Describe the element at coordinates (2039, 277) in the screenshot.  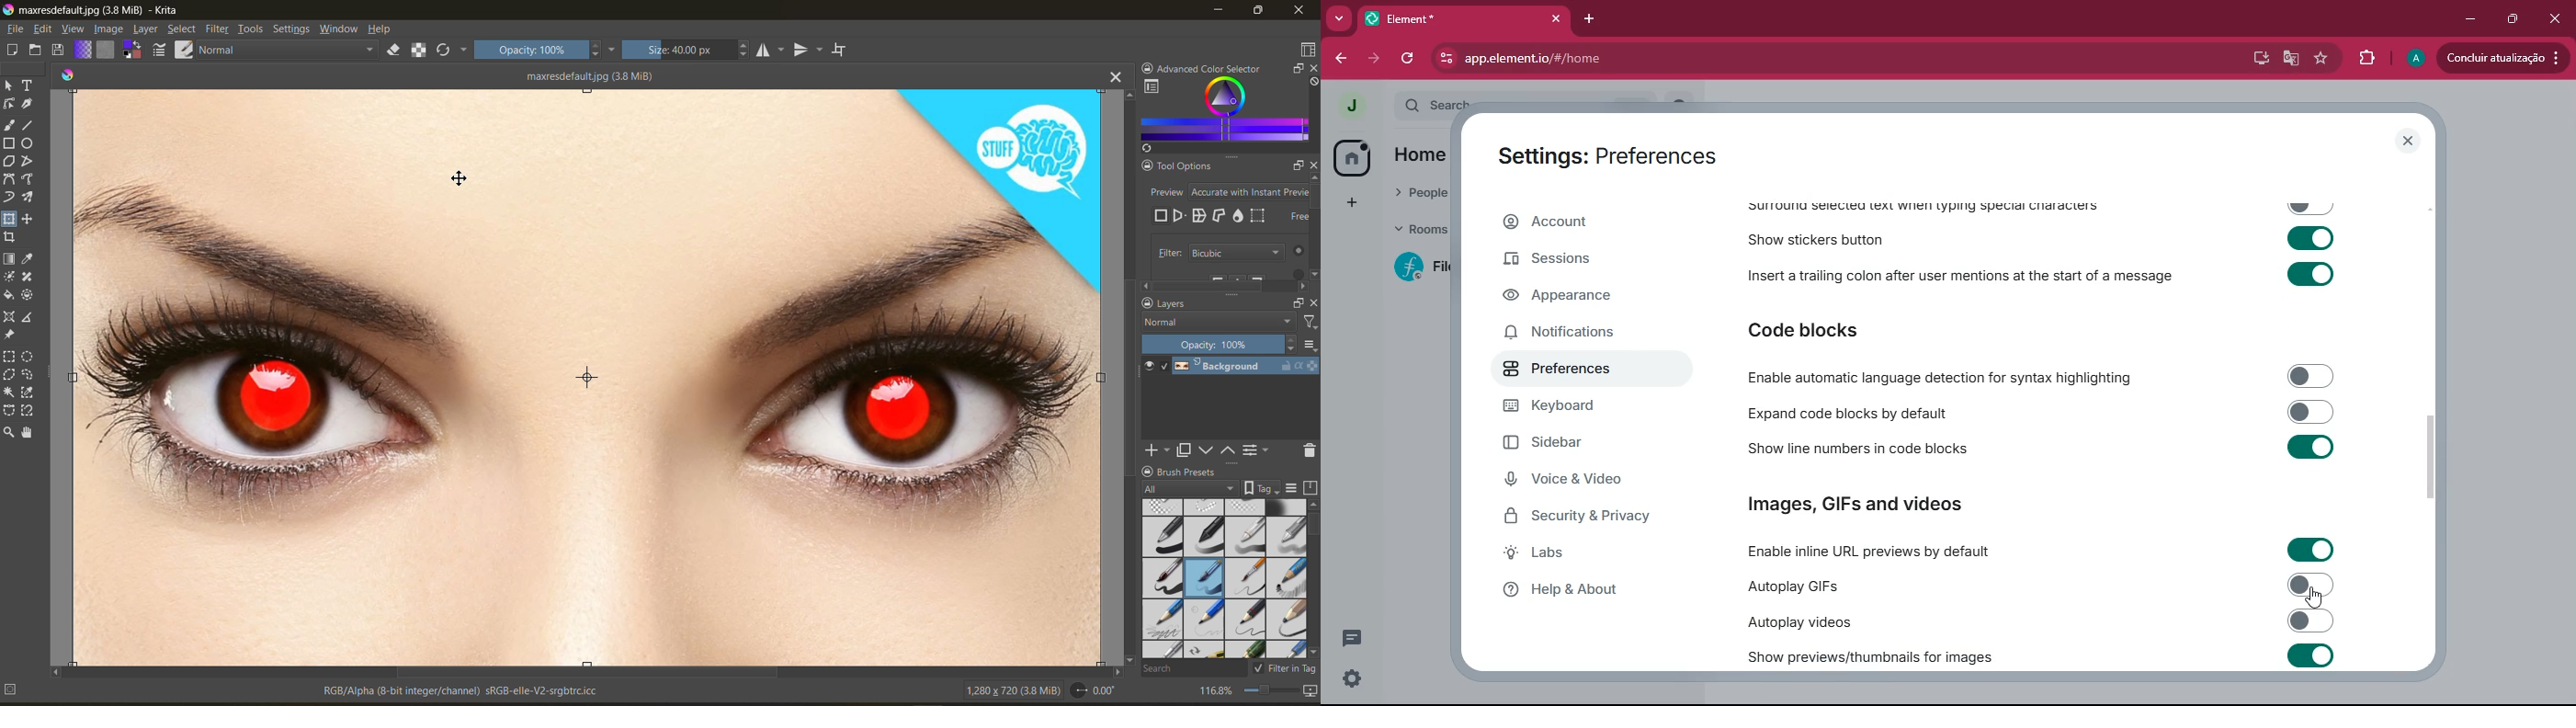
I see `Insert a trailing colon after user mentions at the start of a message` at that location.